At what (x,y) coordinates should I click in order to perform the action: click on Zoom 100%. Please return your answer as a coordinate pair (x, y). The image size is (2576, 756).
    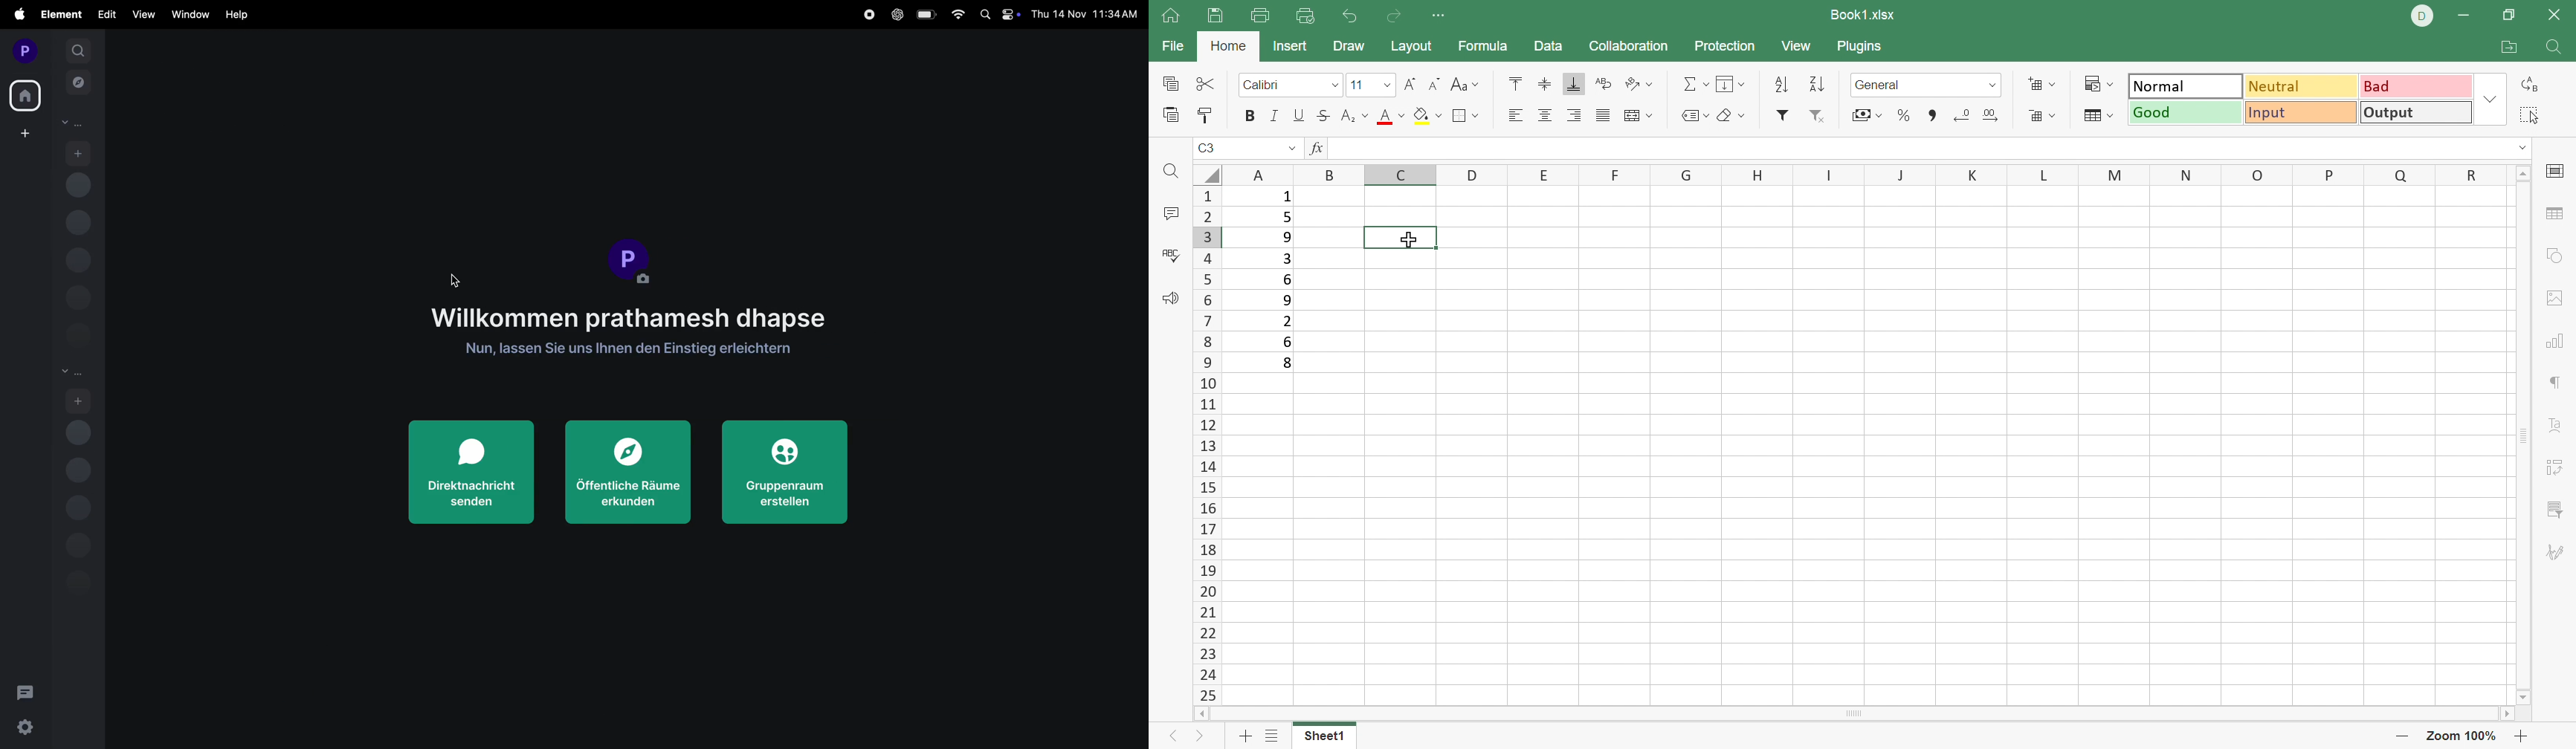
    Looking at the image, I should click on (2461, 736).